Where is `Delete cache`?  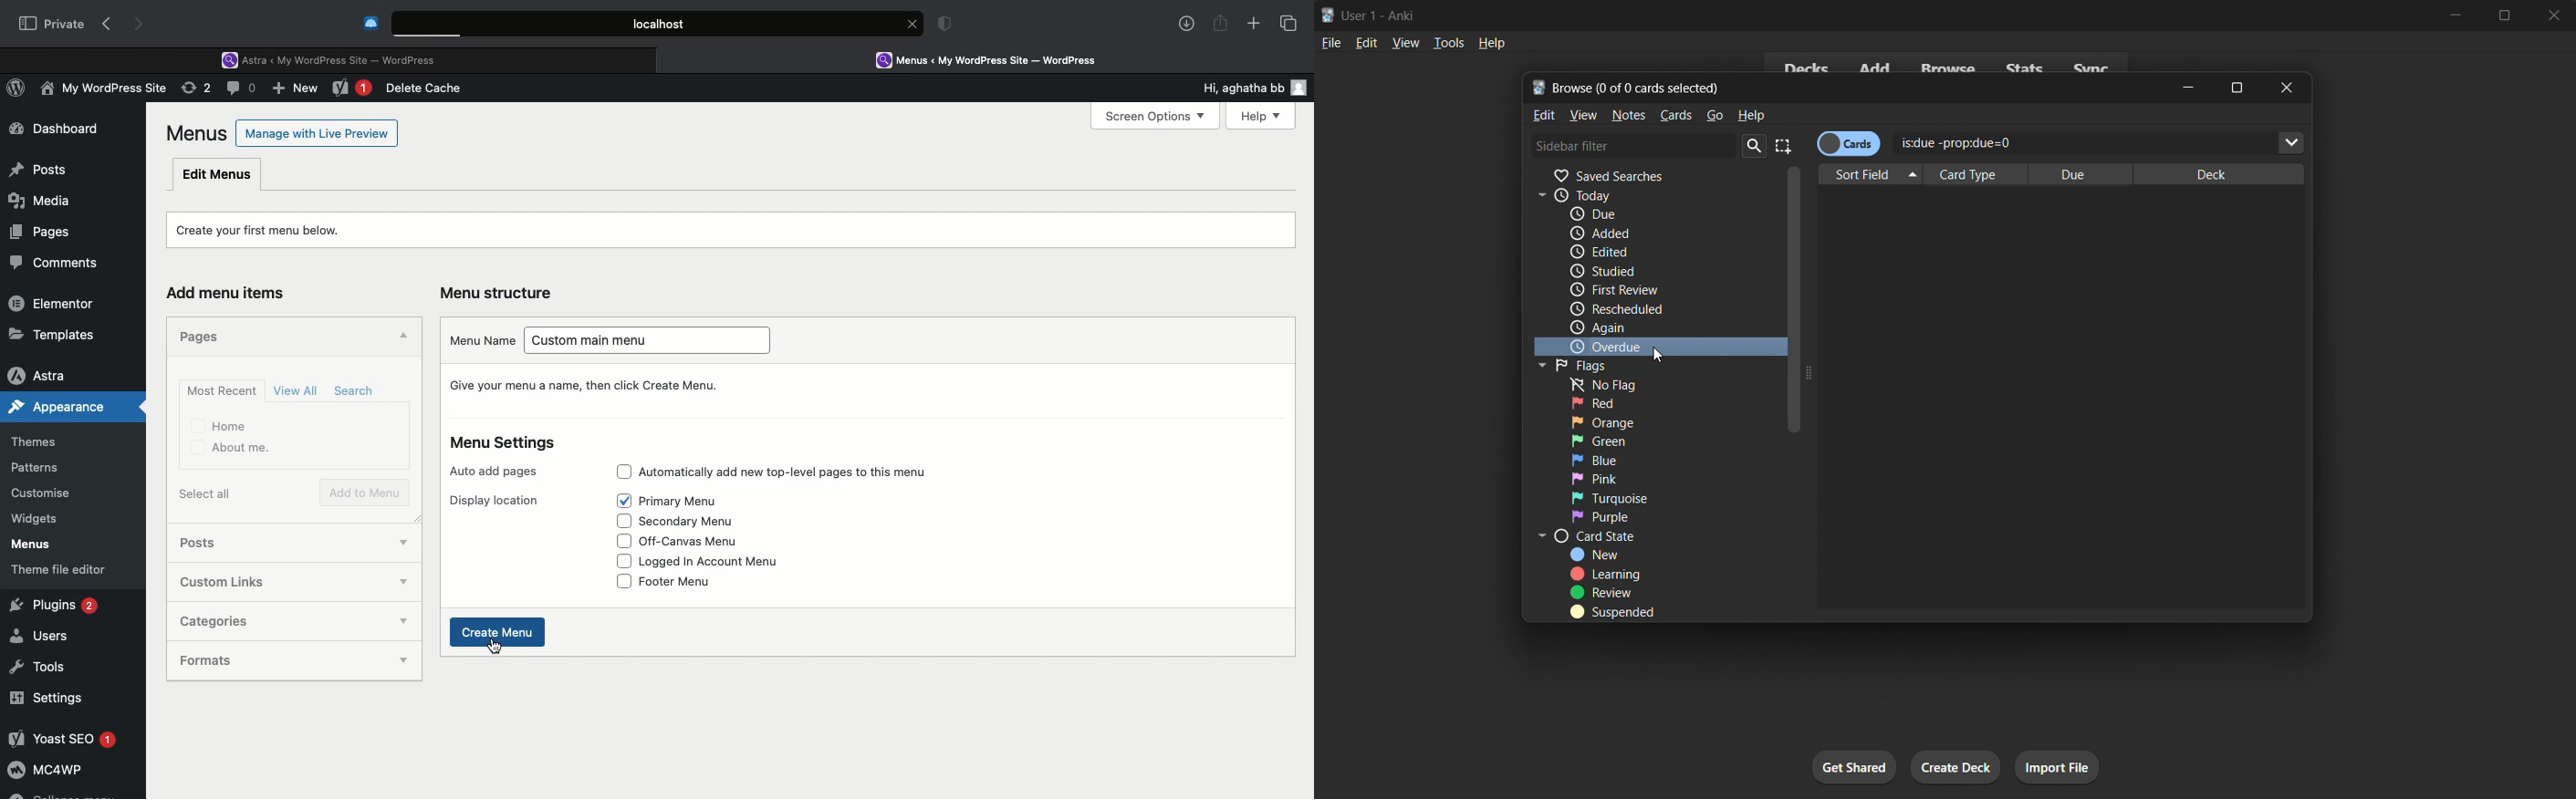 Delete cache is located at coordinates (427, 88).